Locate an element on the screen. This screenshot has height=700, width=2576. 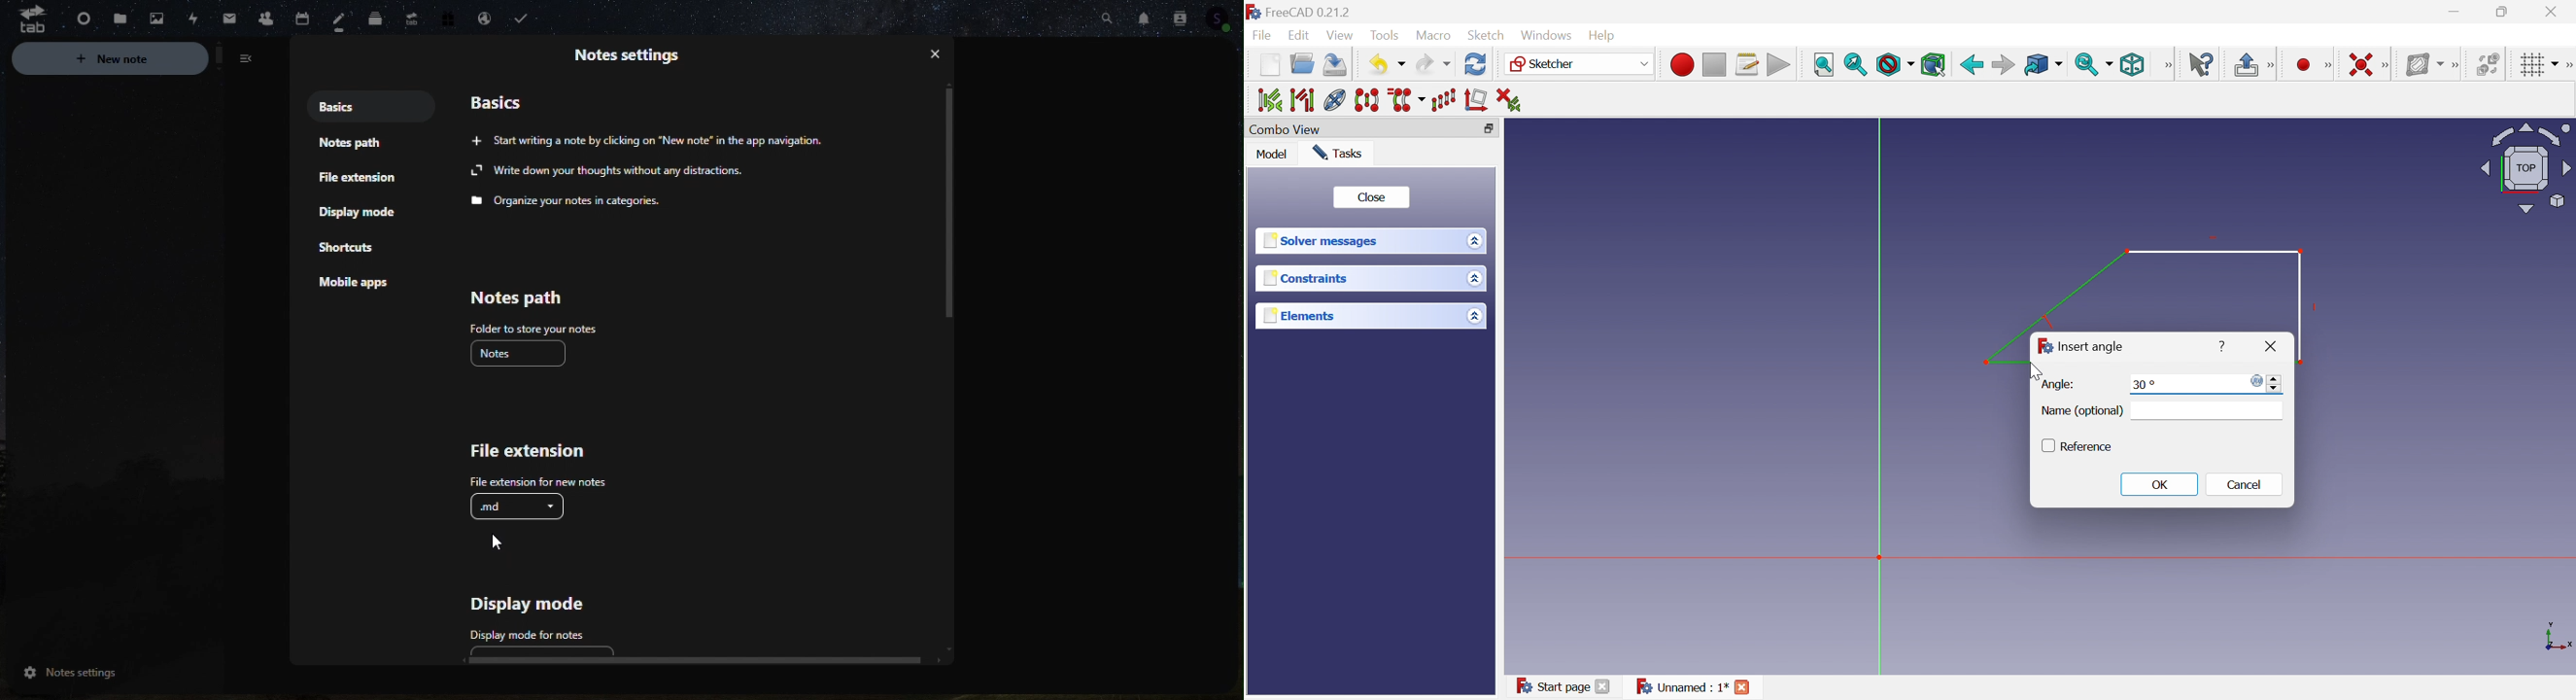
Elements is located at coordinates (1297, 315).